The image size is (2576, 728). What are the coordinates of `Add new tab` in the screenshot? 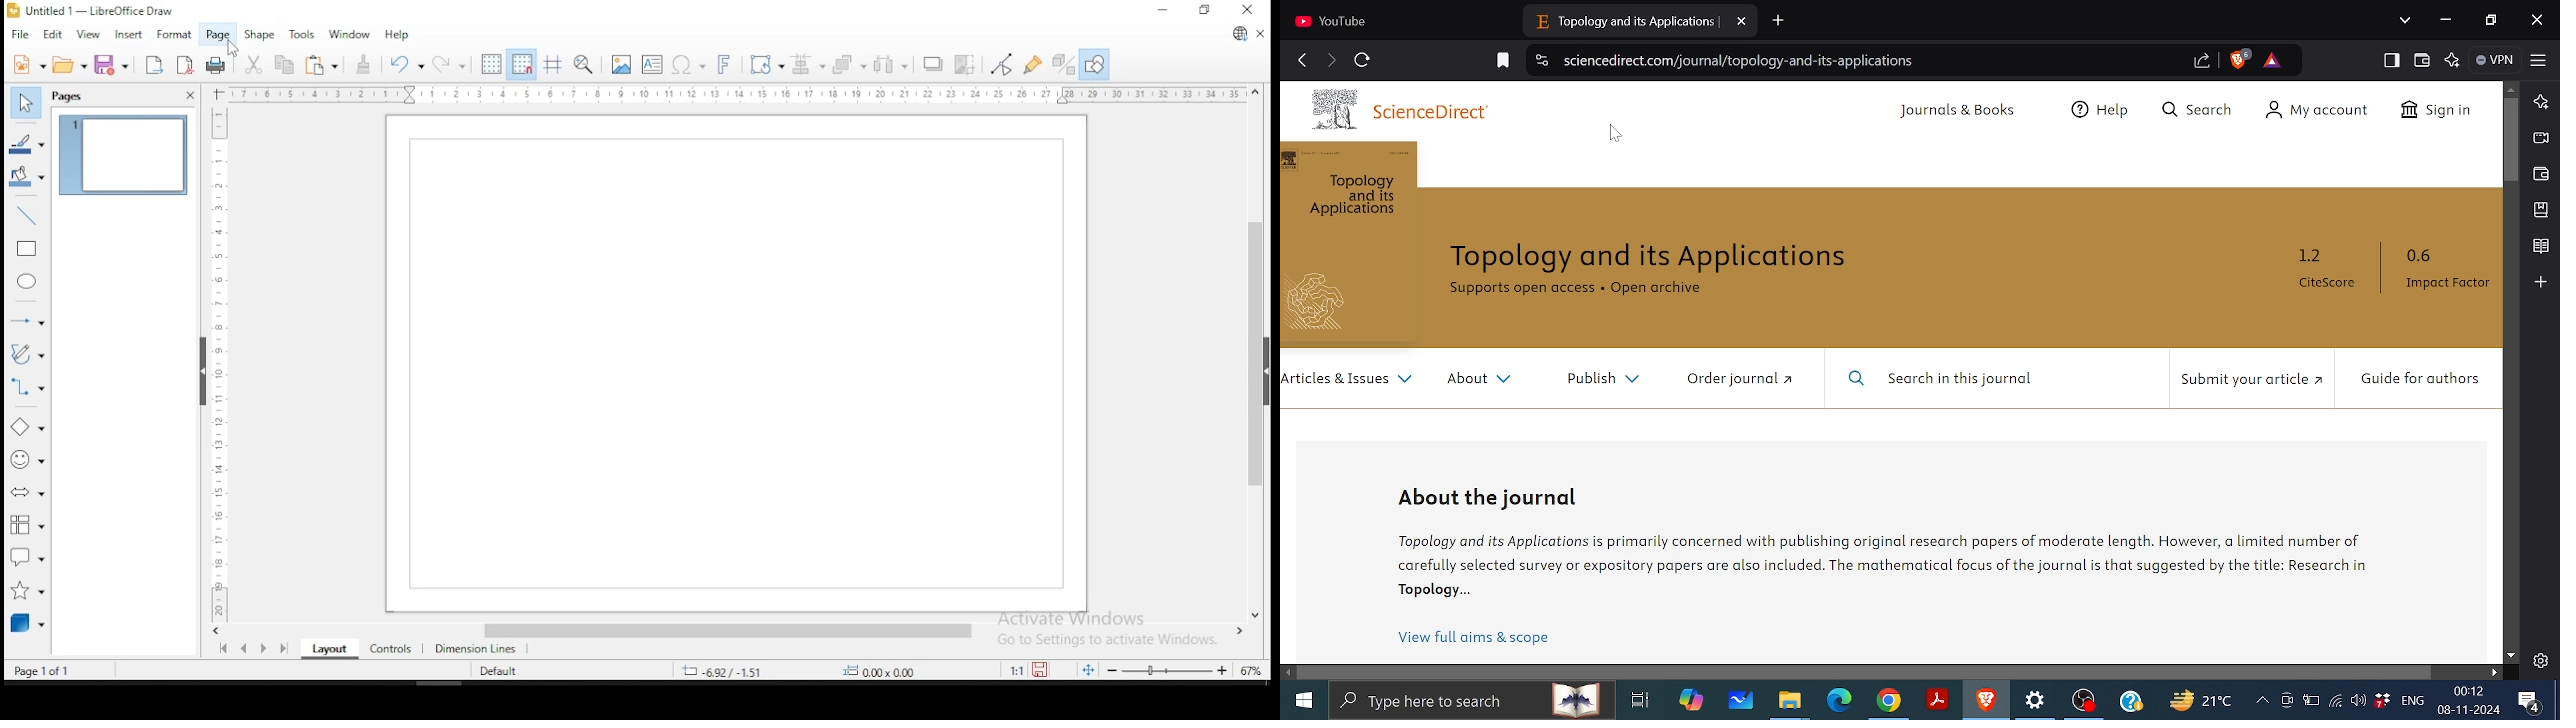 It's located at (1780, 21).